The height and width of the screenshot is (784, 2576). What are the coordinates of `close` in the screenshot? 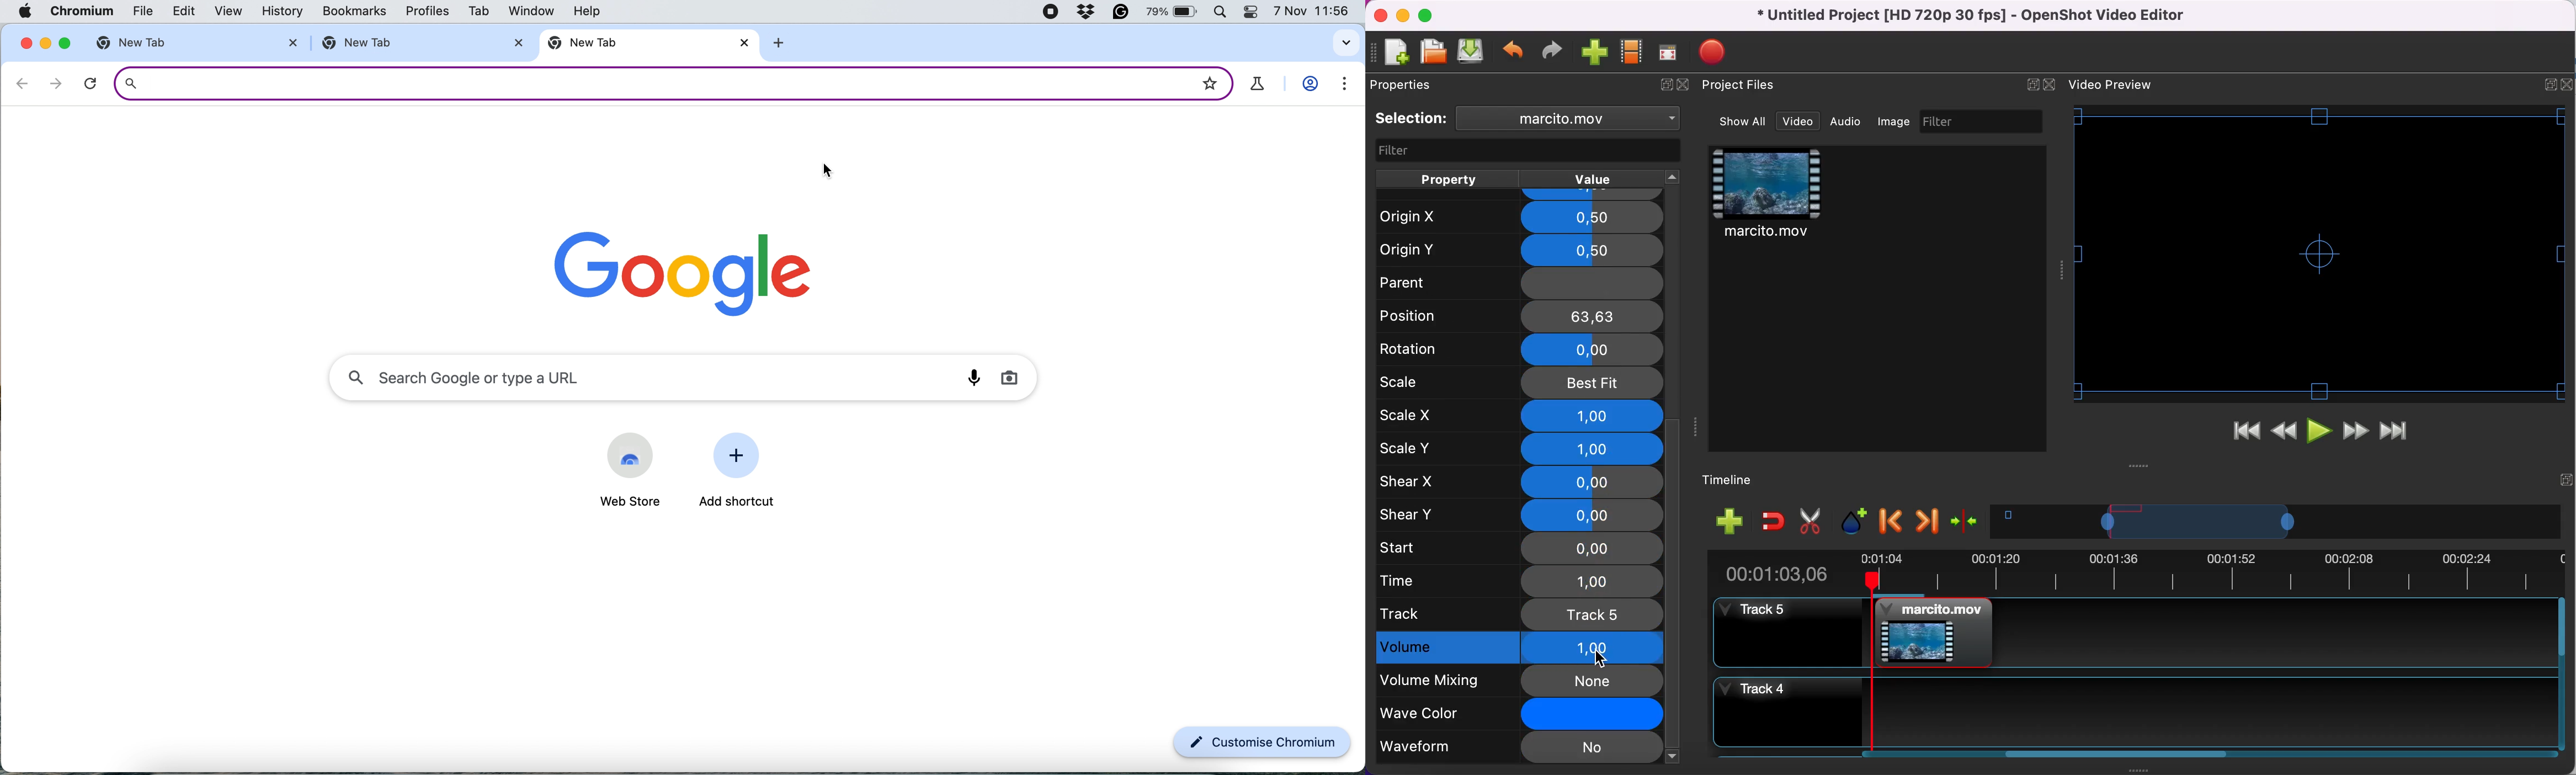 It's located at (746, 44).